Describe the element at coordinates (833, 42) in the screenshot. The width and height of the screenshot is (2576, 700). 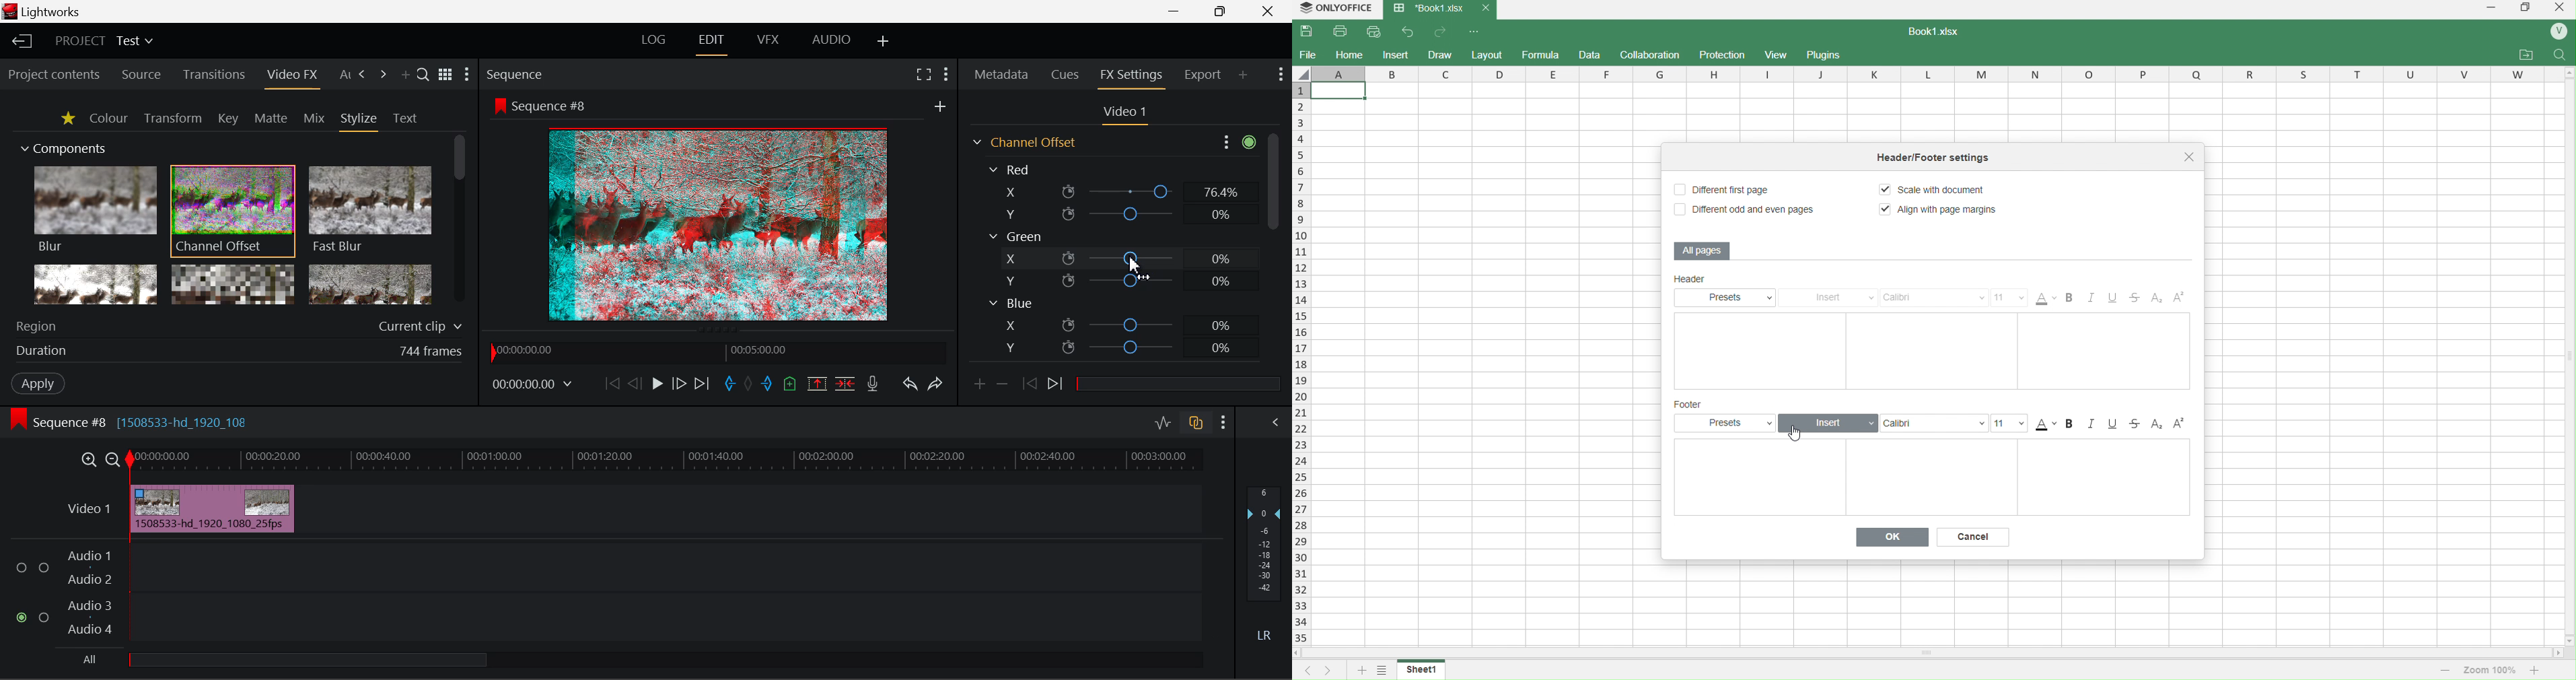
I see `AUDIO Layout` at that location.